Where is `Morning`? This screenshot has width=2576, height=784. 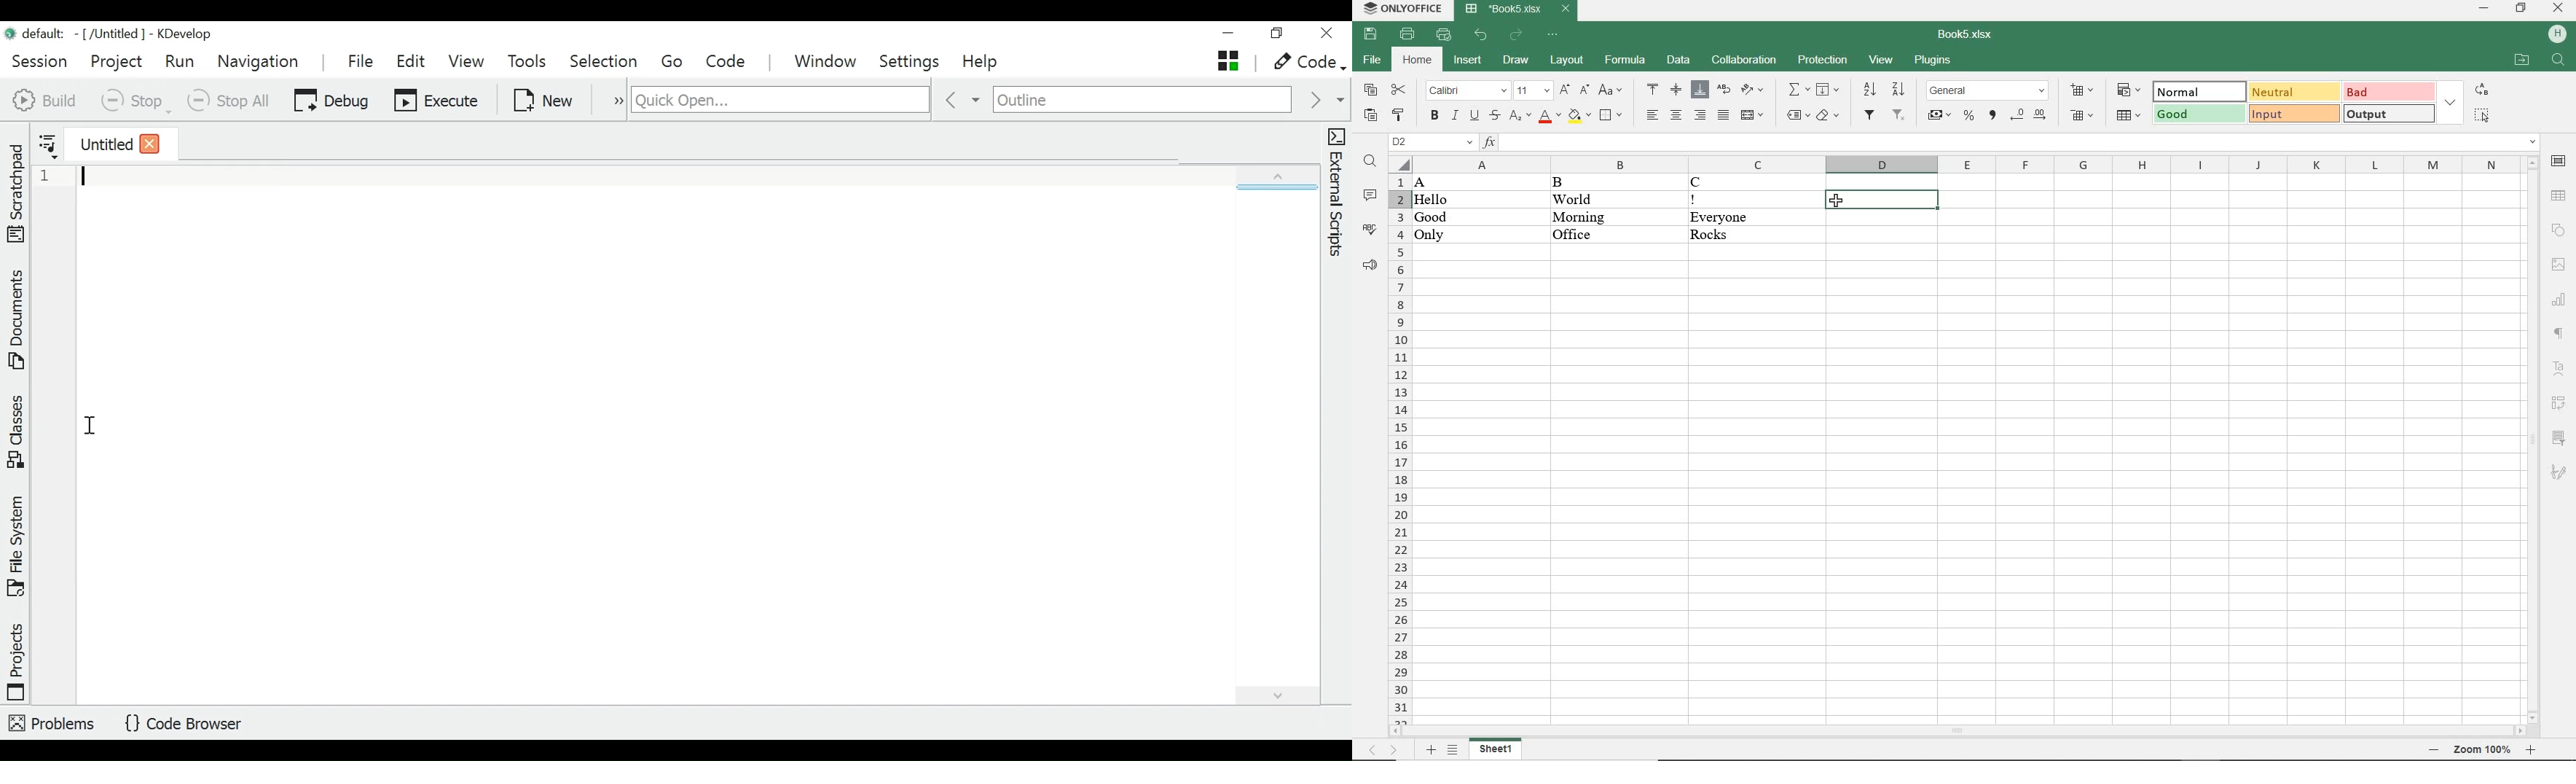
Morning is located at coordinates (1598, 216).